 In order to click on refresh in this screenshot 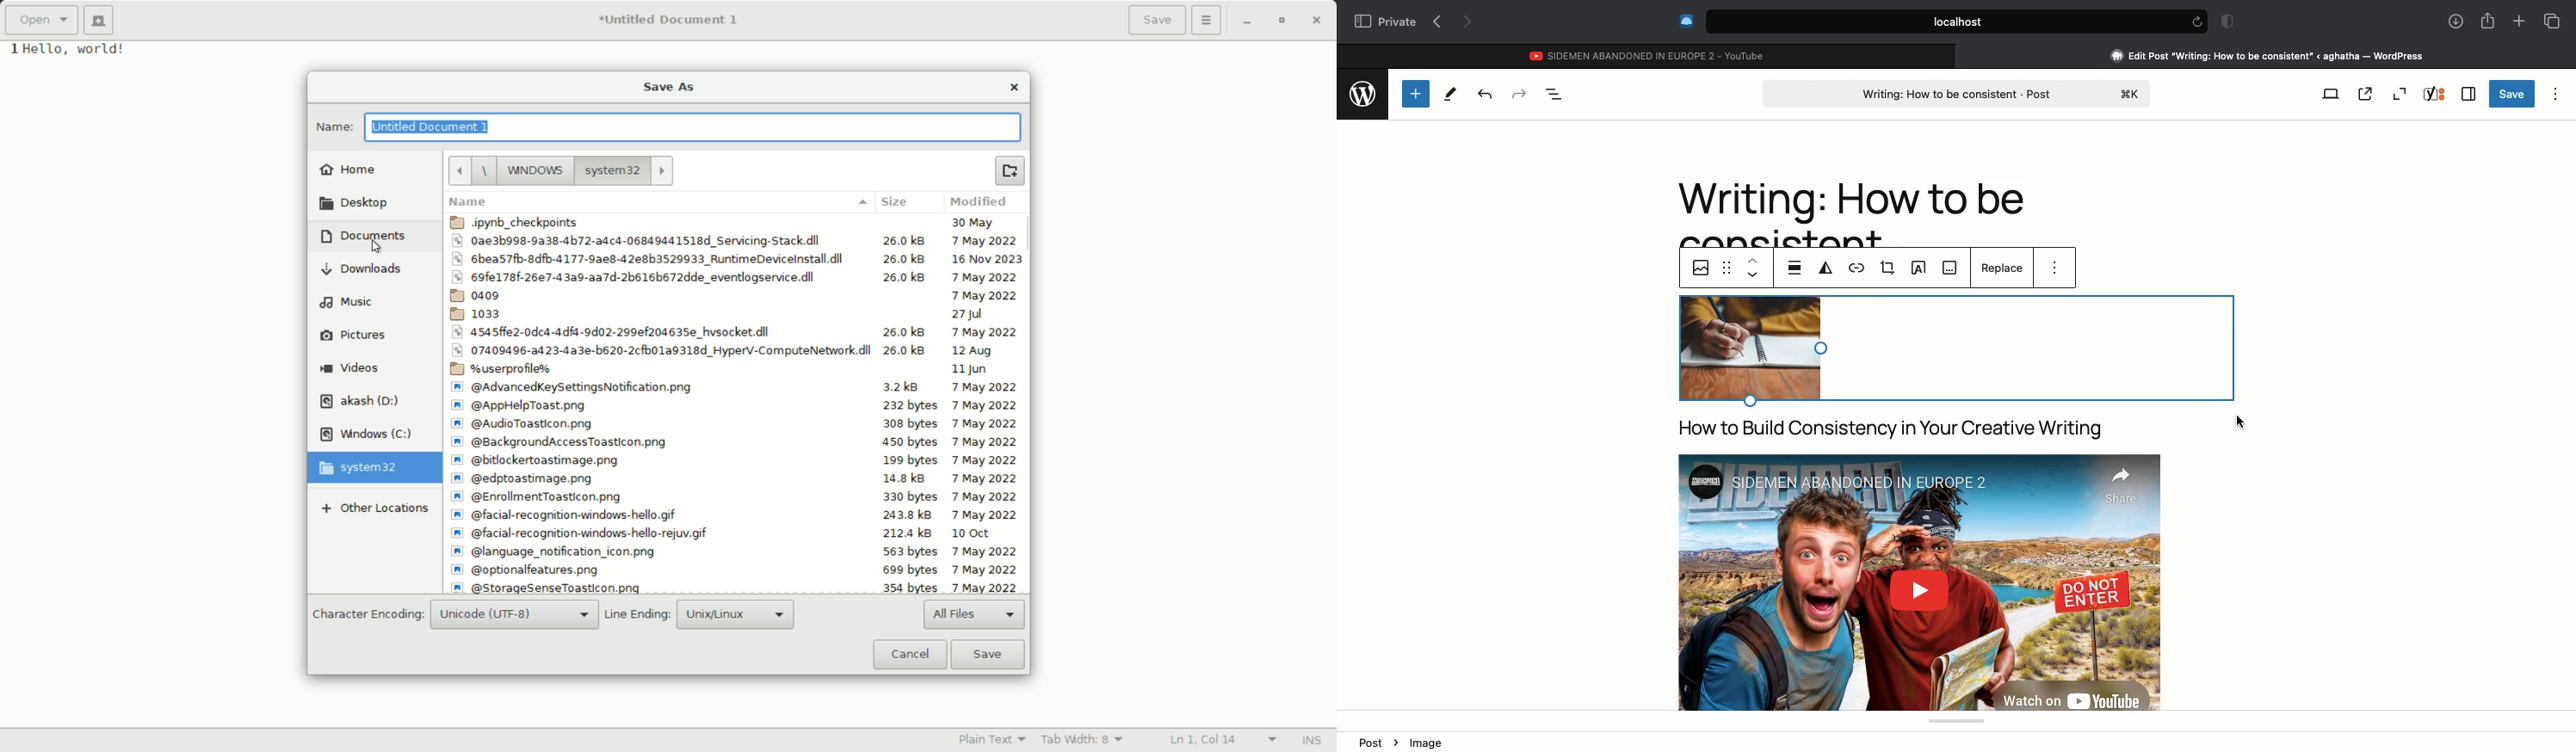, I will do `click(2196, 22)`.